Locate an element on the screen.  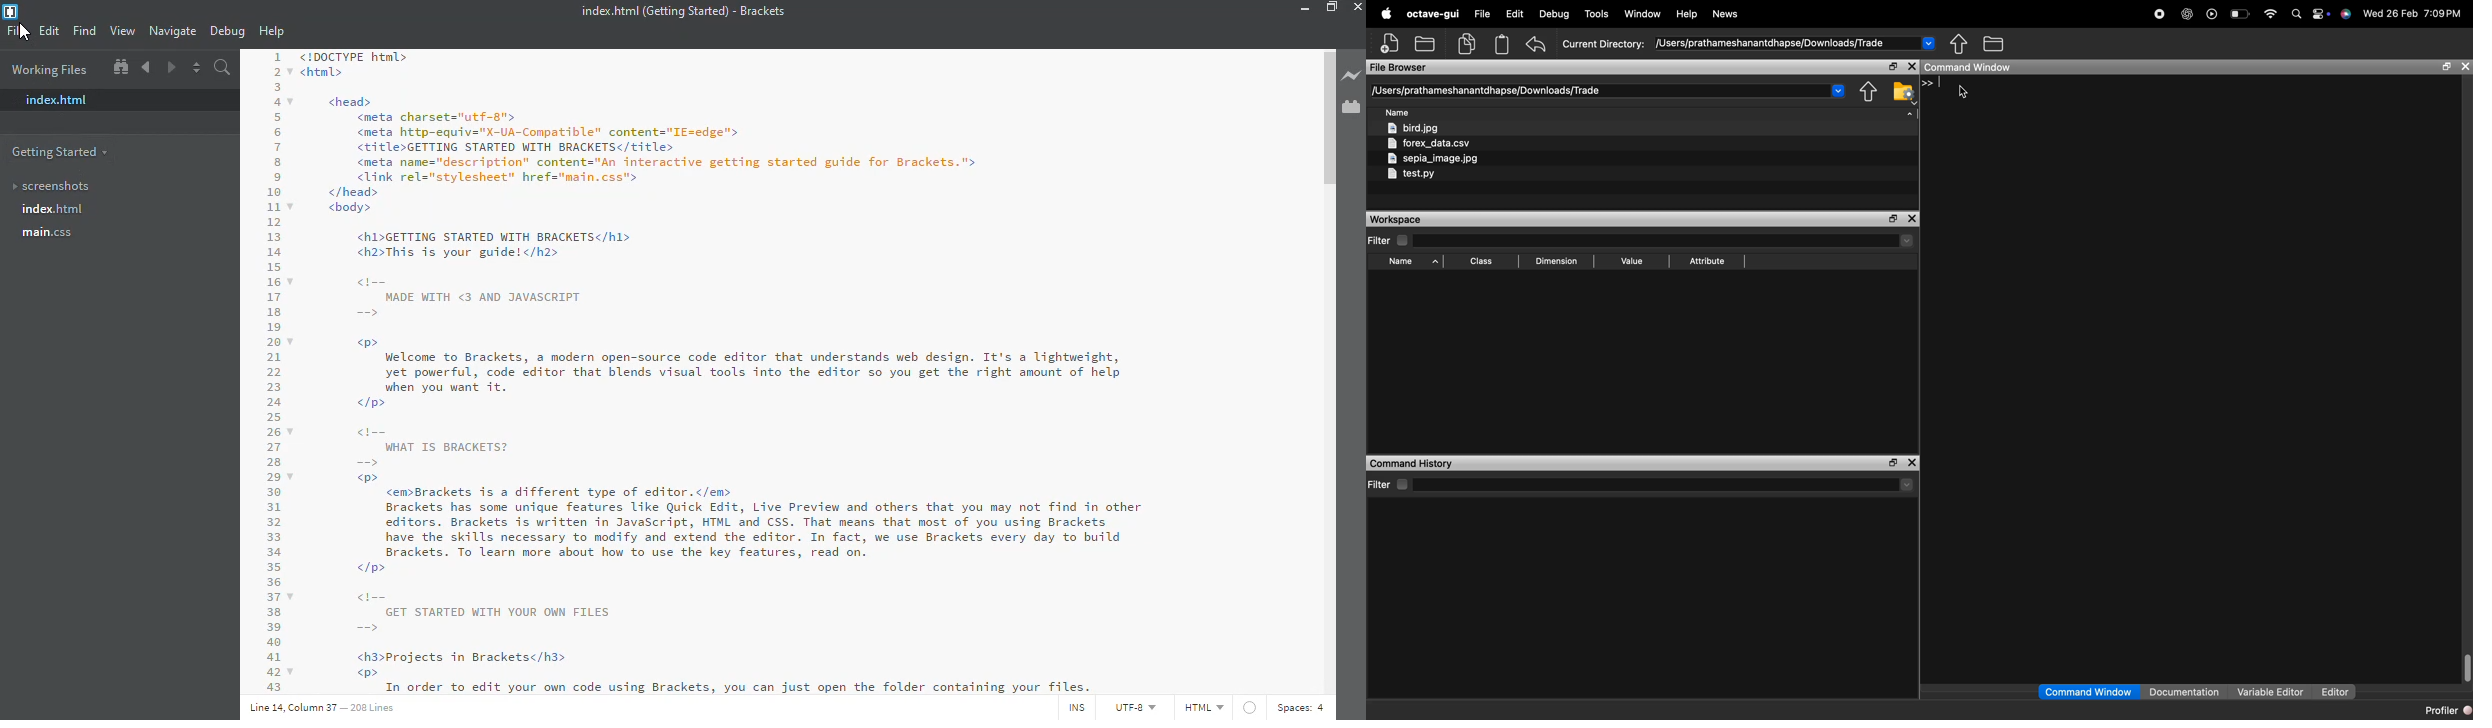
close is located at coordinates (1913, 463).